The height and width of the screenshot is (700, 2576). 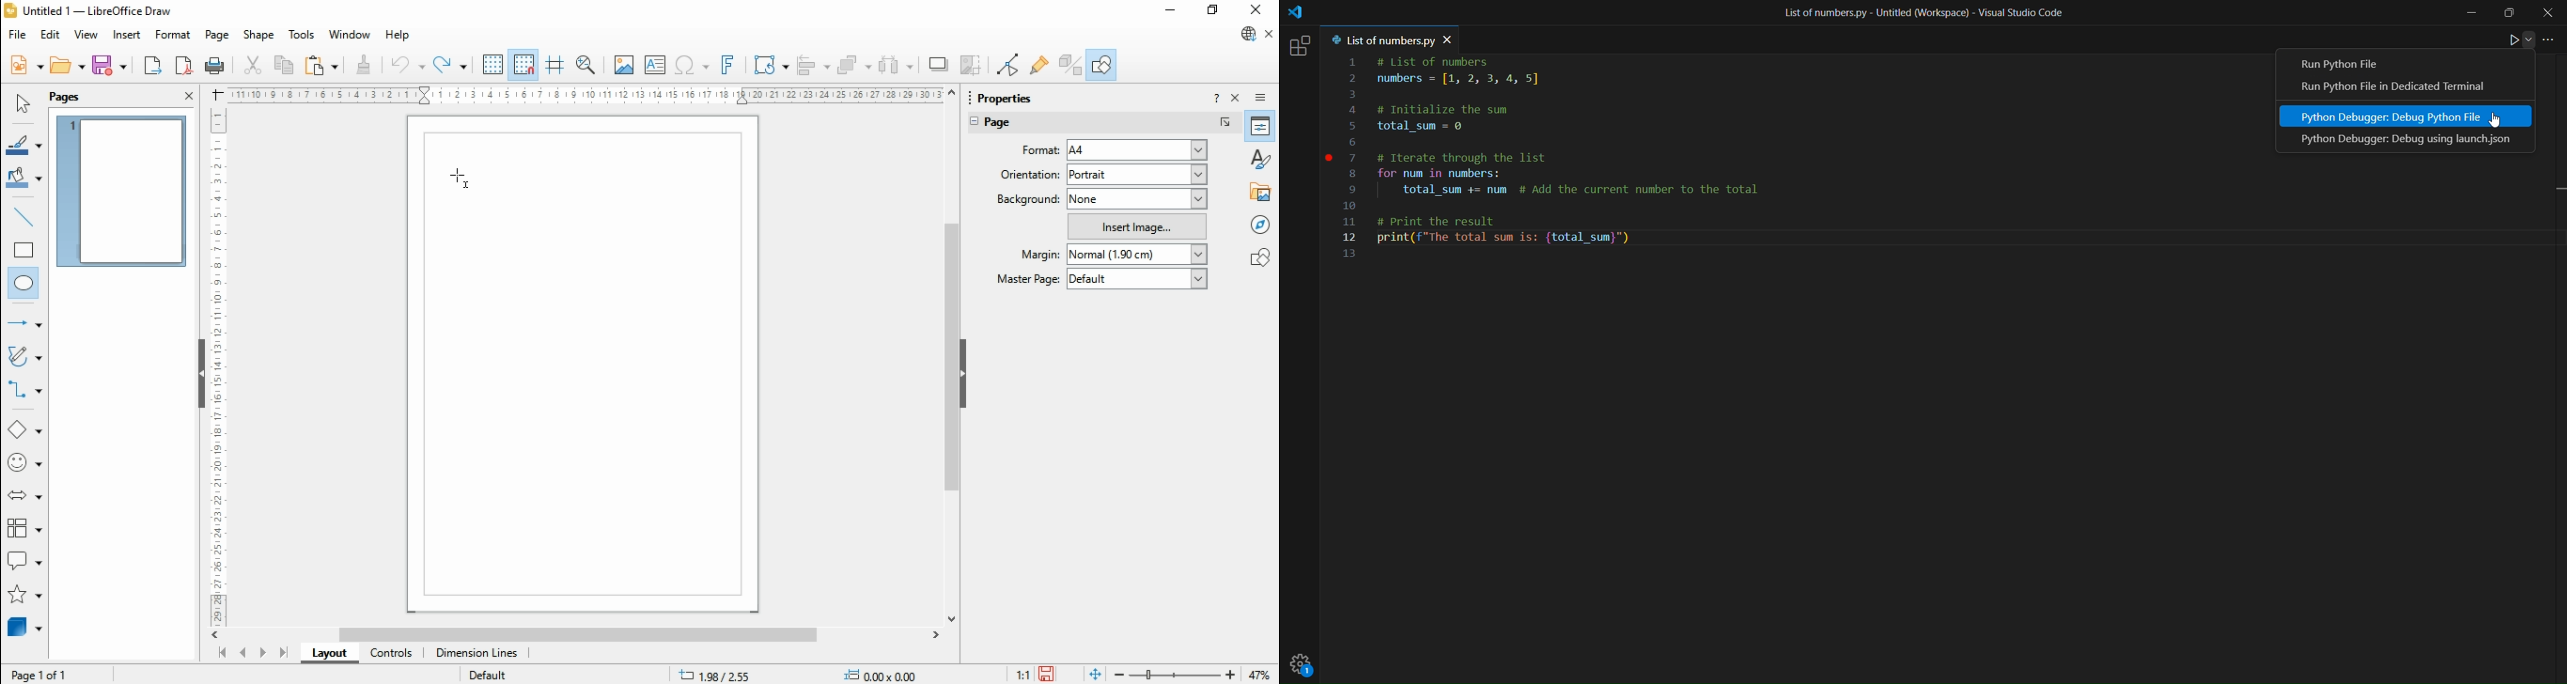 What do you see at coordinates (1135, 254) in the screenshot?
I see `normal(1.90cm)` at bounding box center [1135, 254].